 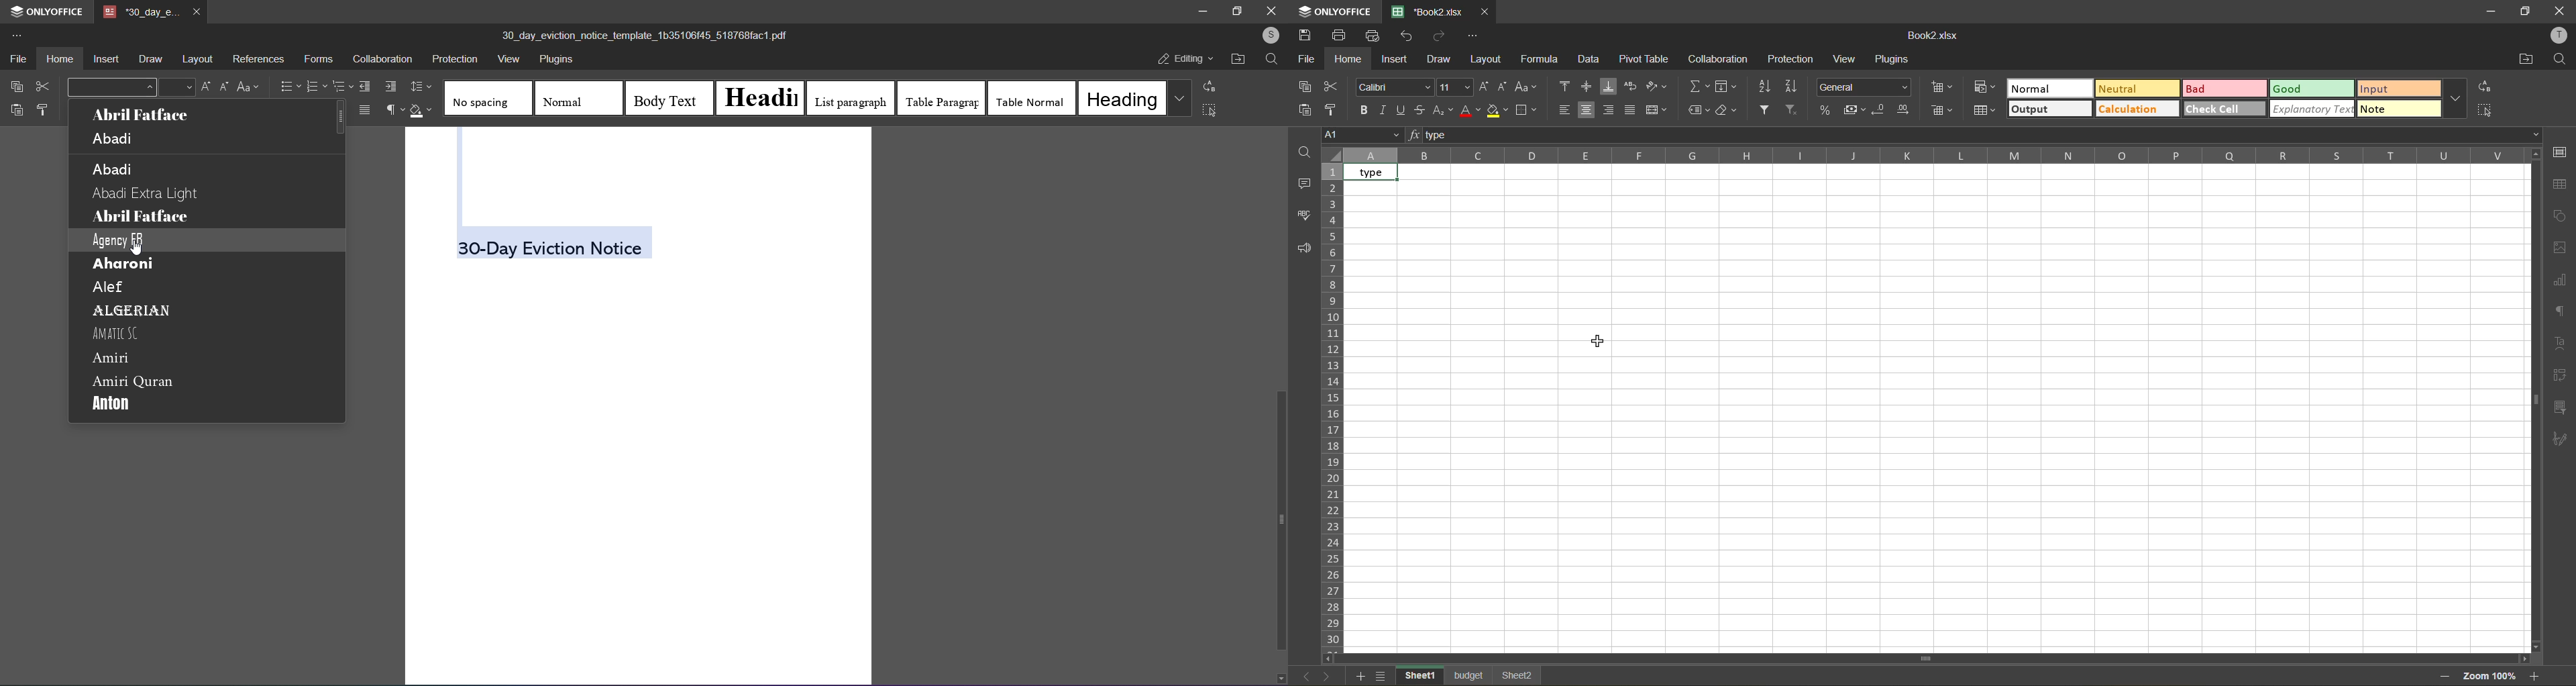 I want to click on aharoni, so click(x=127, y=264).